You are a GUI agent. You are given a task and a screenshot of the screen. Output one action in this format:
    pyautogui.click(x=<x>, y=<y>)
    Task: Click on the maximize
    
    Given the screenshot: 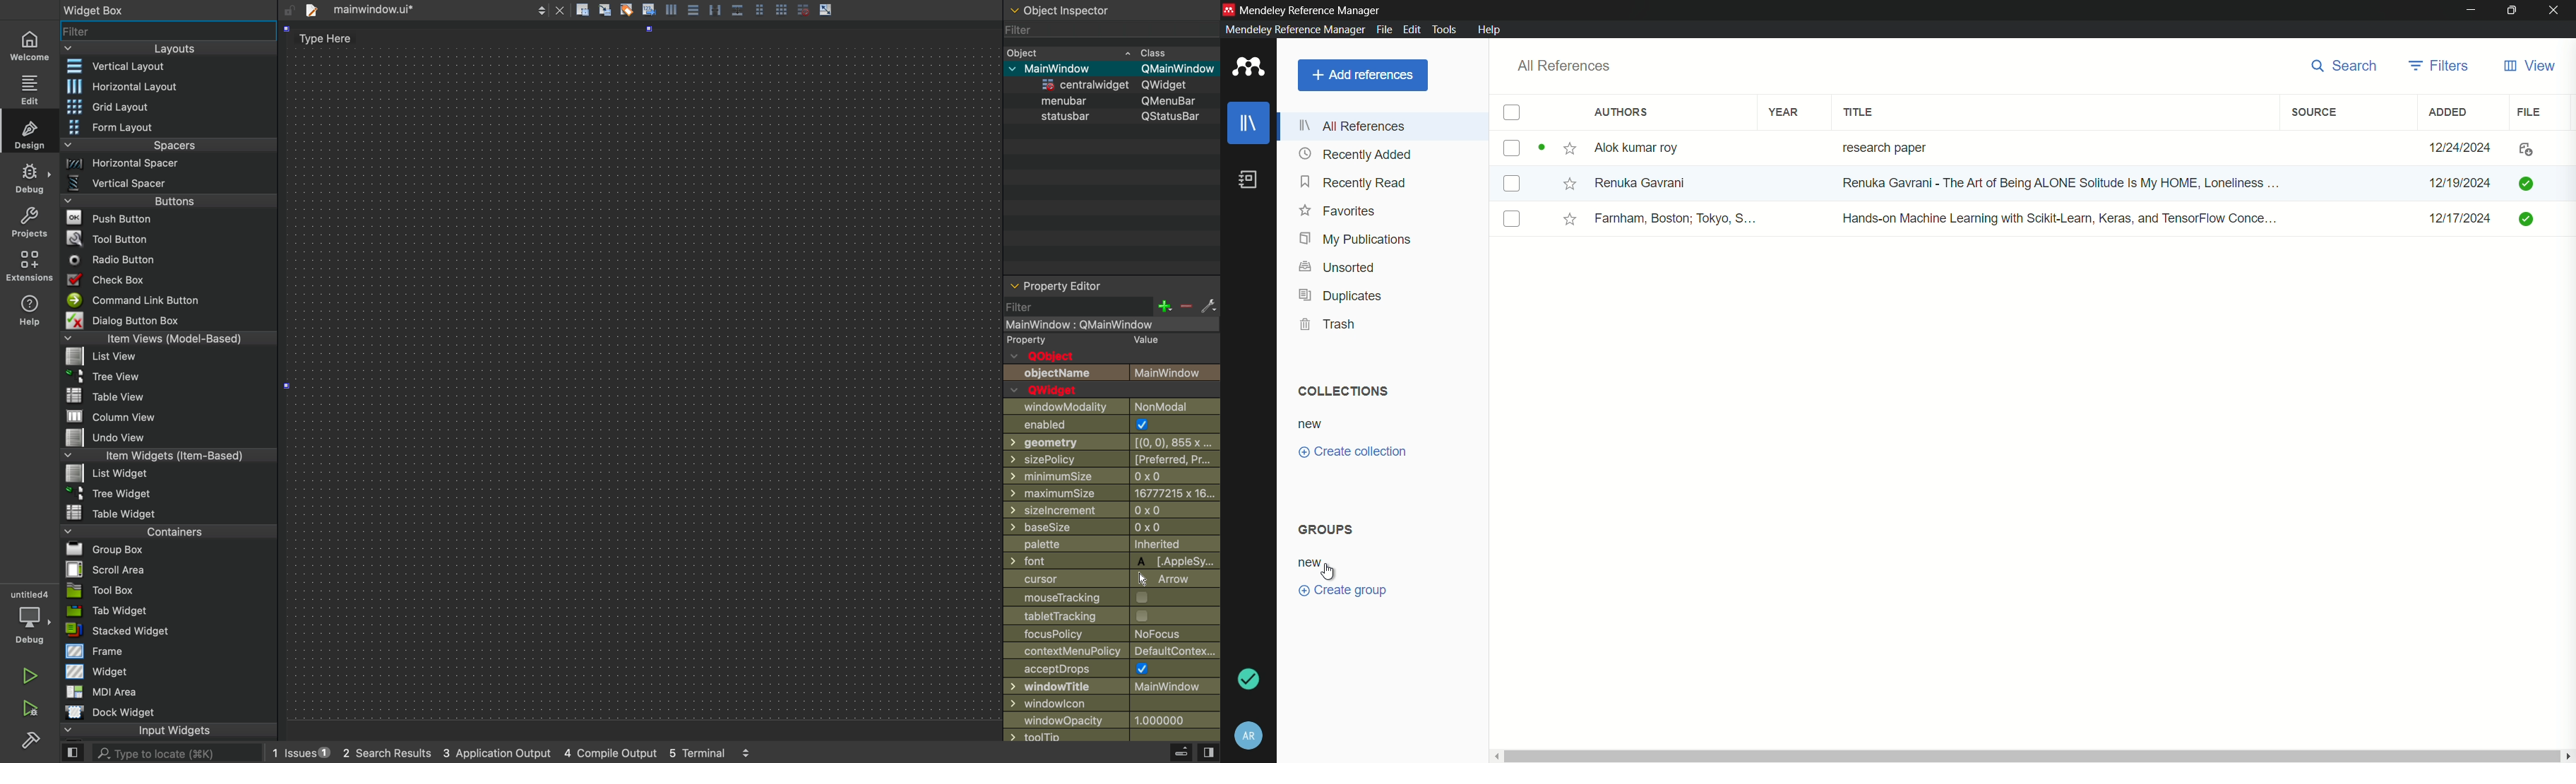 What is the action you would take?
    pyautogui.click(x=2512, y=10)
    